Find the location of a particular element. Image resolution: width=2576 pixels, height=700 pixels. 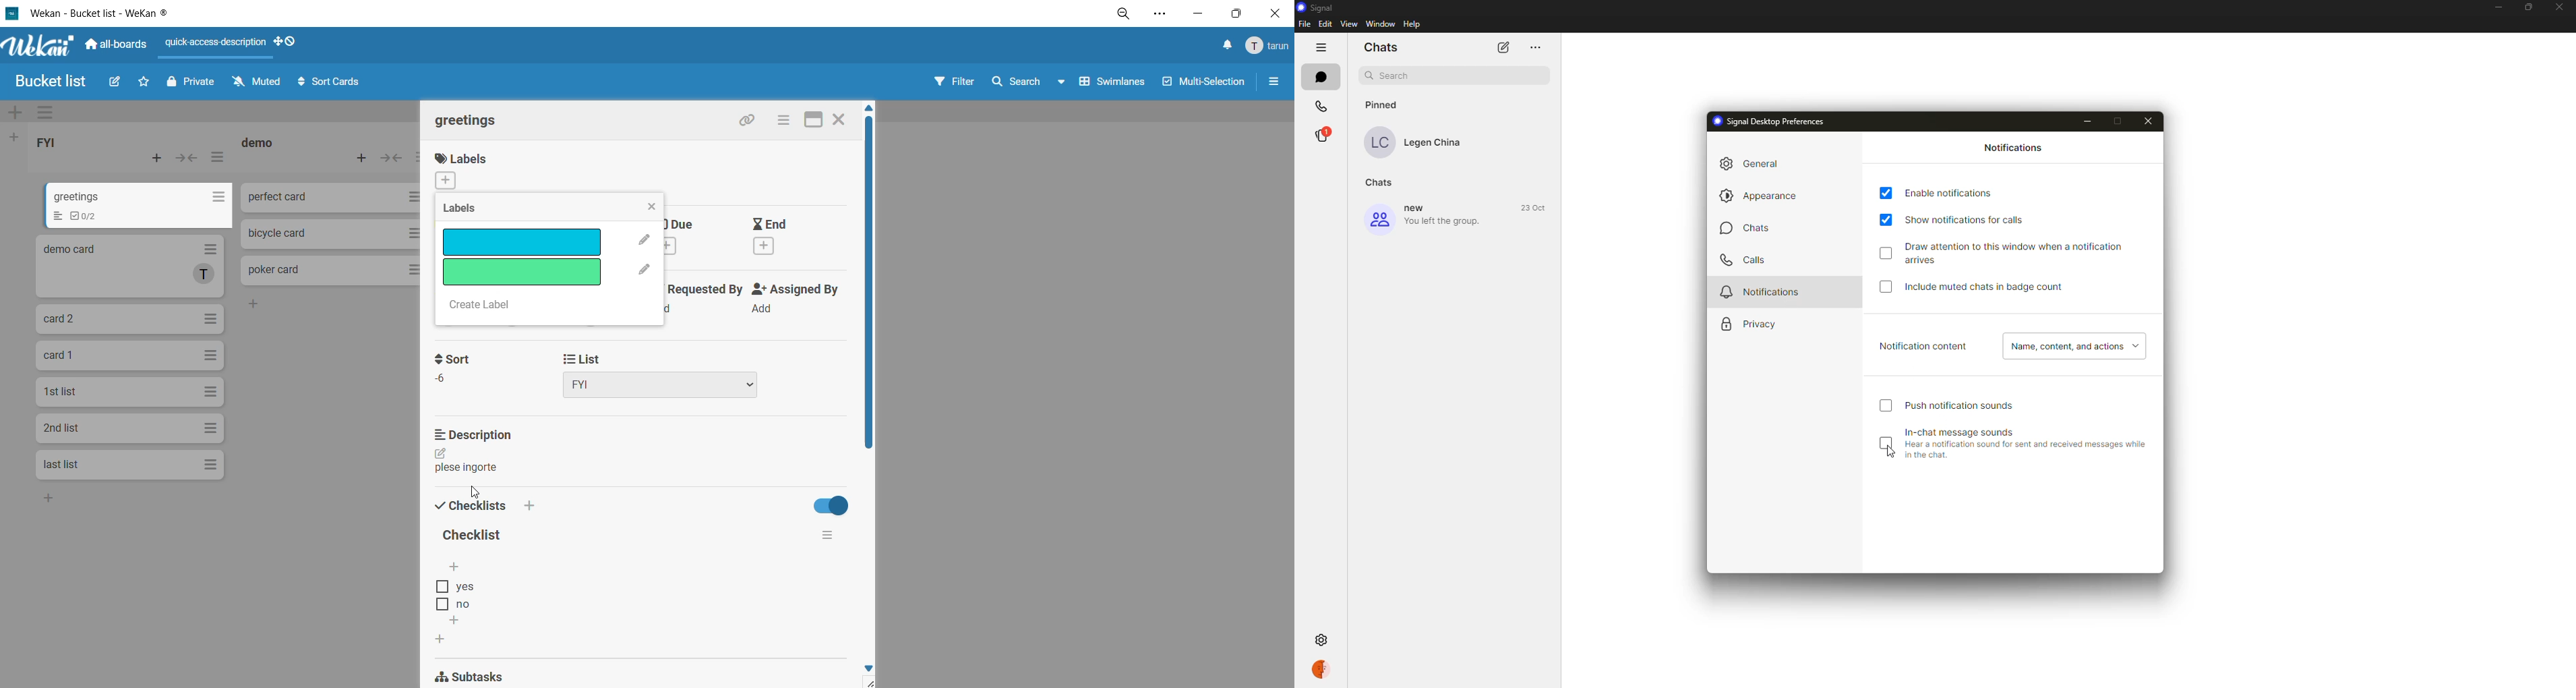

23 Oct is located at coordinates (1532, 208).